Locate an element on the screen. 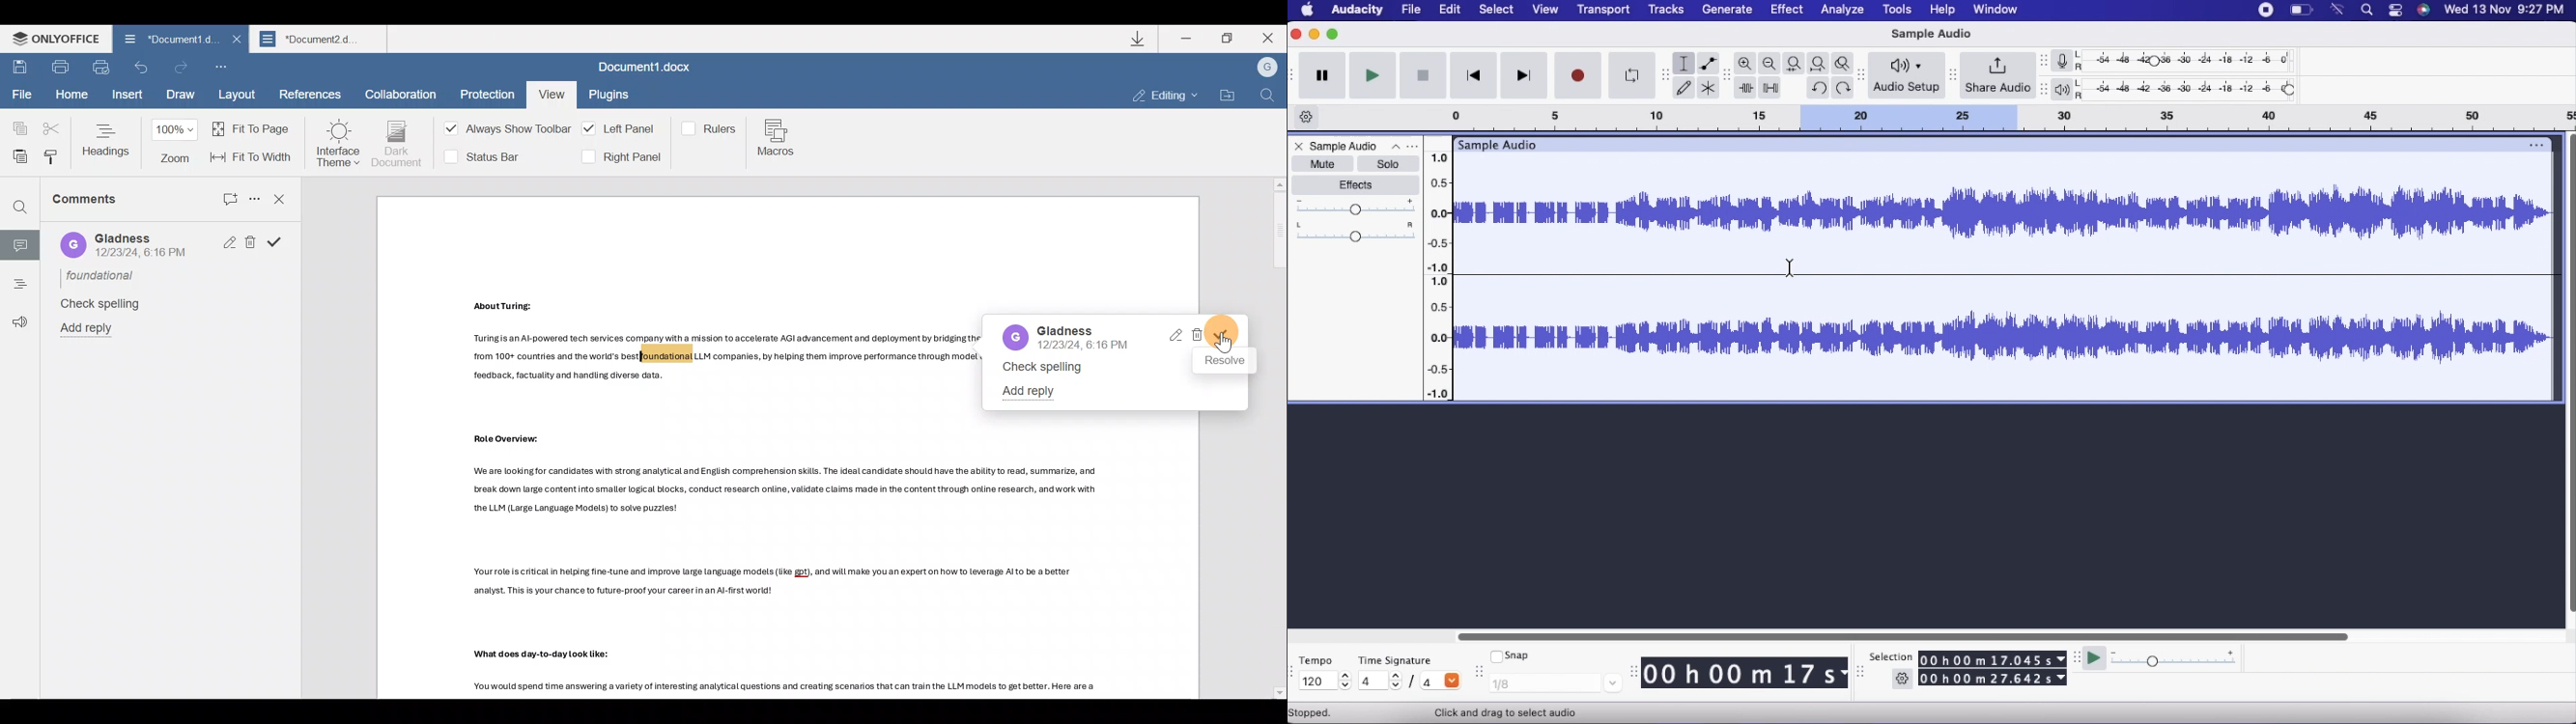 The height and width of the screenshot is (728, 2576). Share Audio is located at coordinates (1997, 76).